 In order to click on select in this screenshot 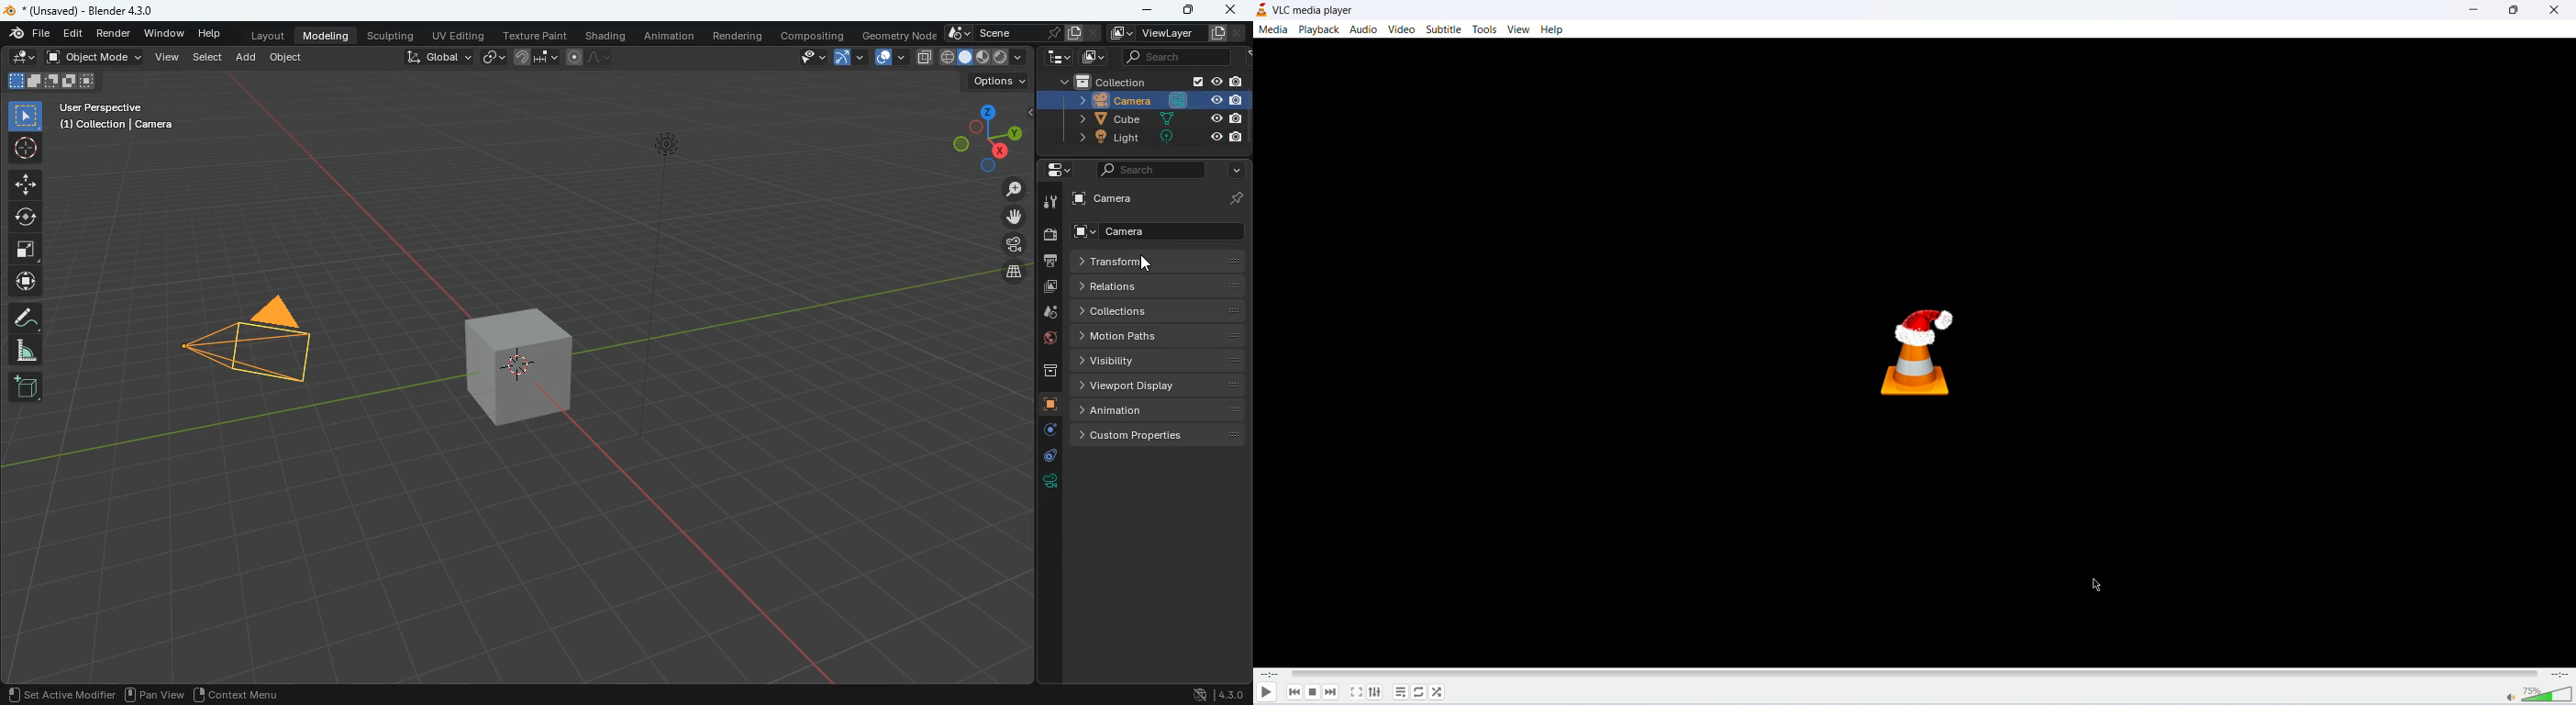, I will do `click(25, 116)`.